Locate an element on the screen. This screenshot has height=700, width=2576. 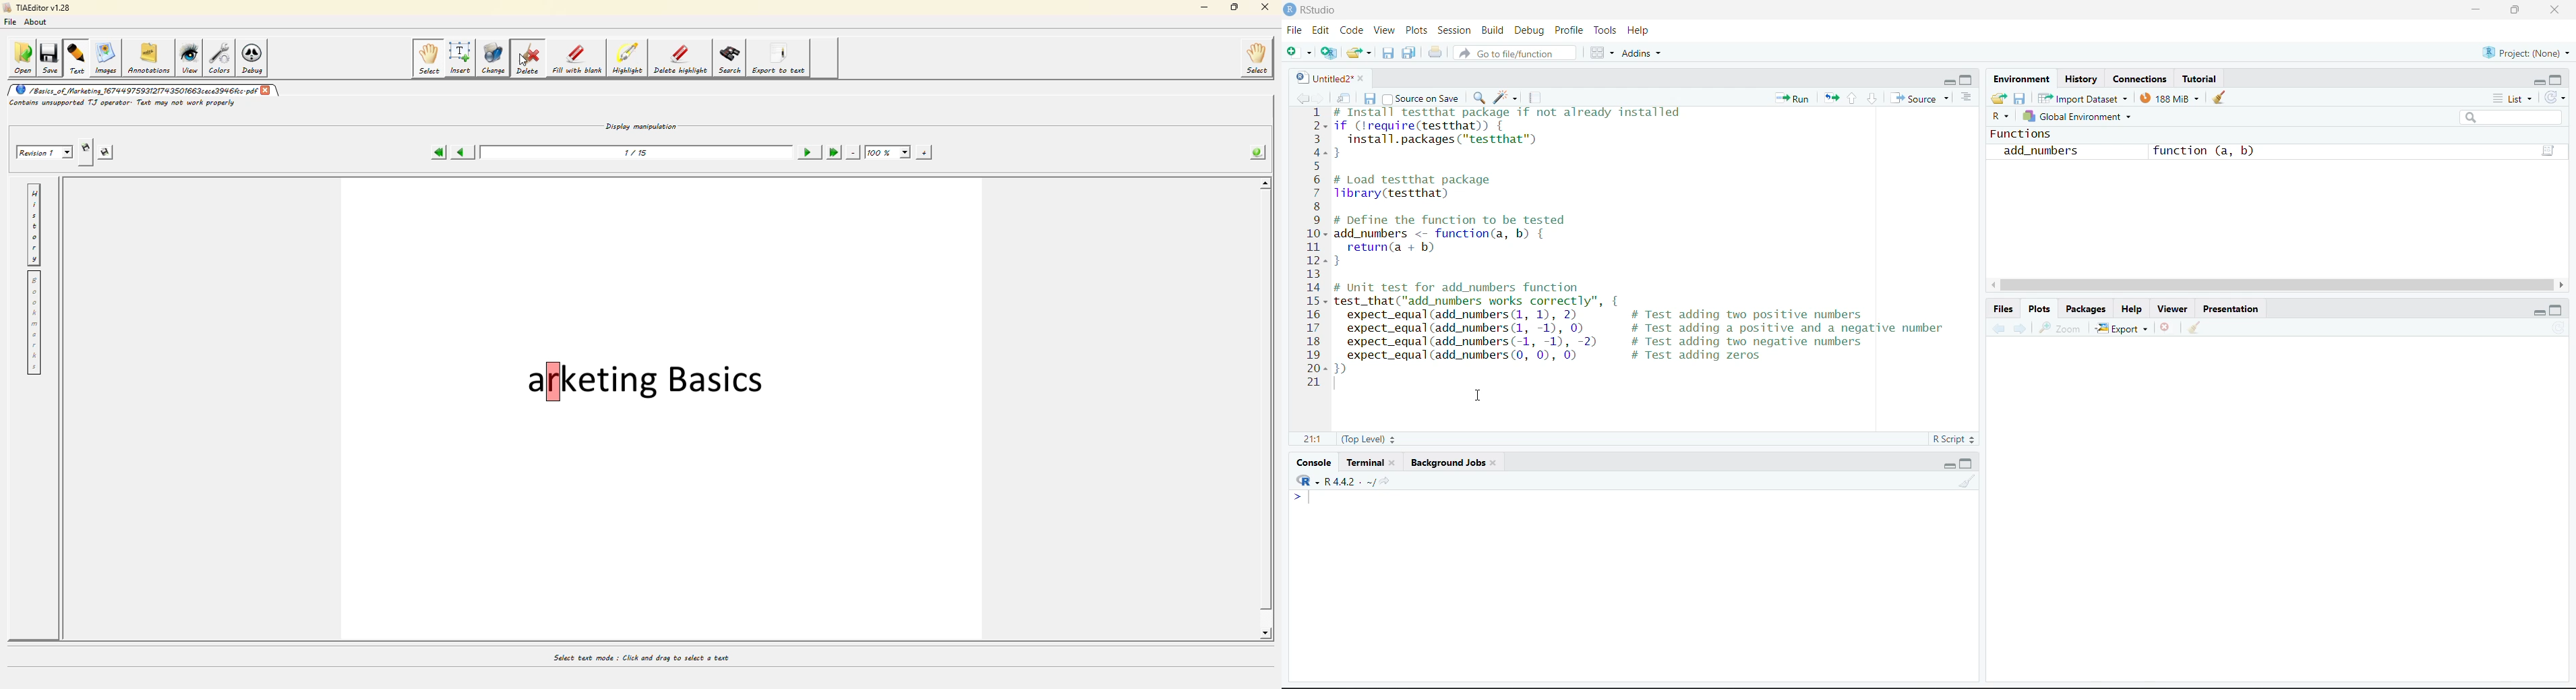
refresh the list of objects of environment is located at coordinates (2555, 98).